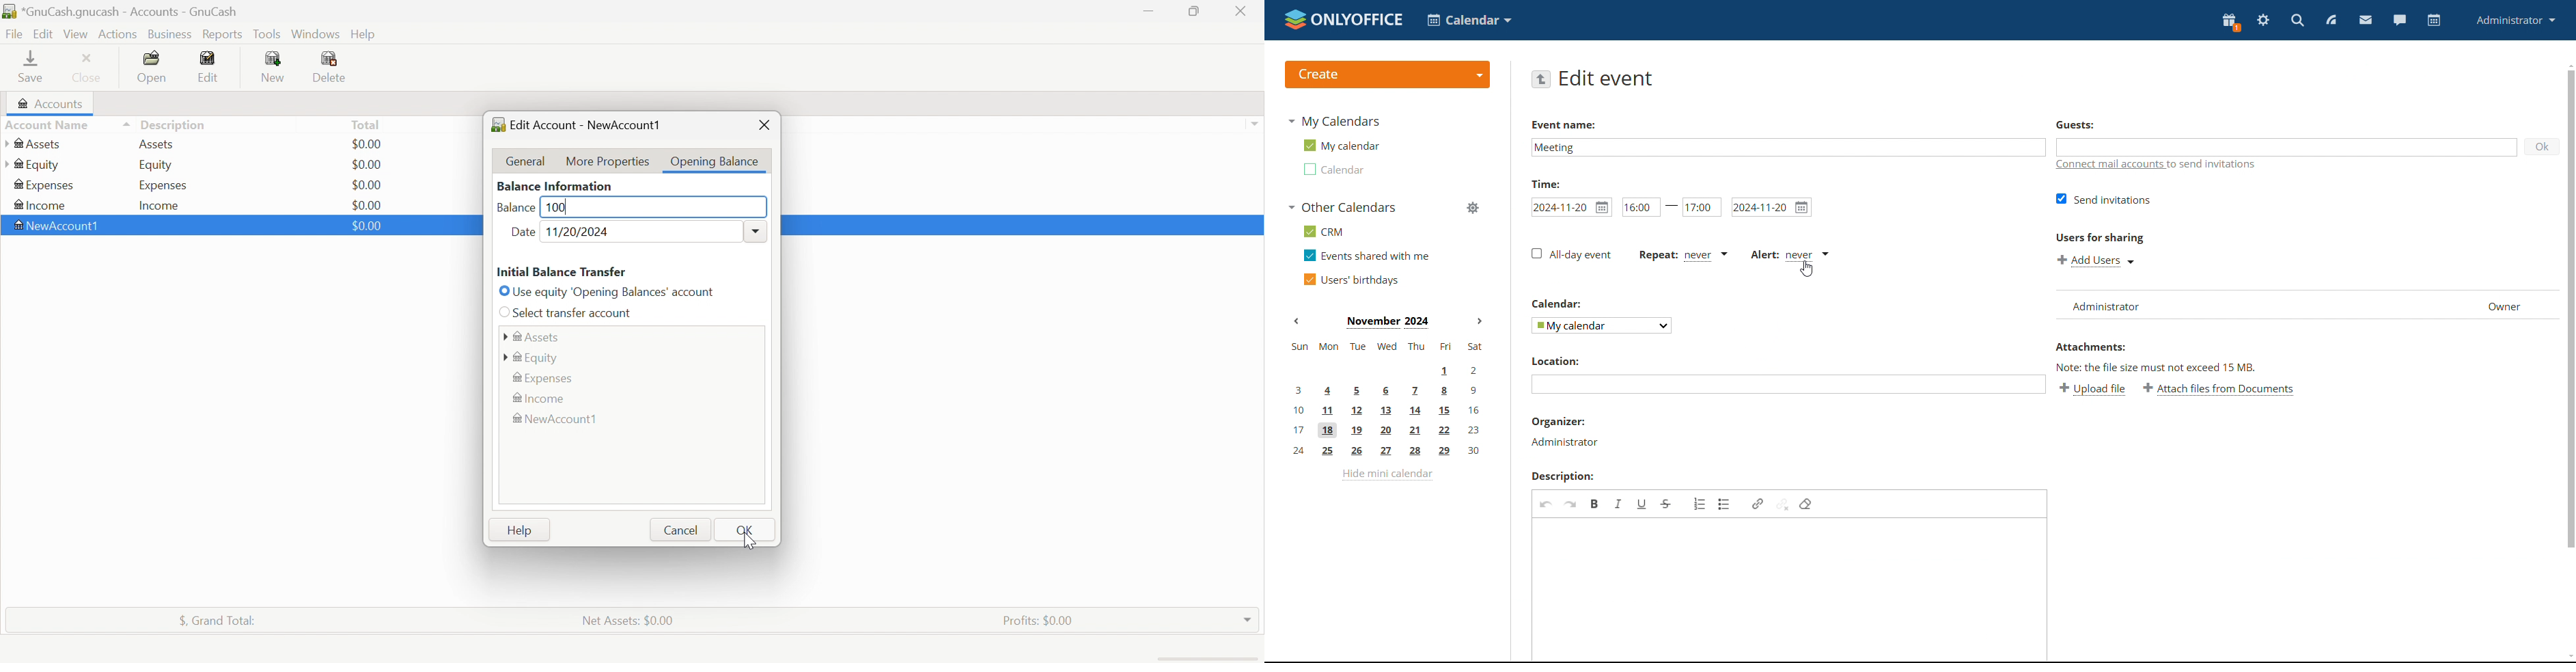 This screenshot has height=672, width=2576. Describe the element at coordinates (532, 335) in the screenshot. I see `Assets` at that location.